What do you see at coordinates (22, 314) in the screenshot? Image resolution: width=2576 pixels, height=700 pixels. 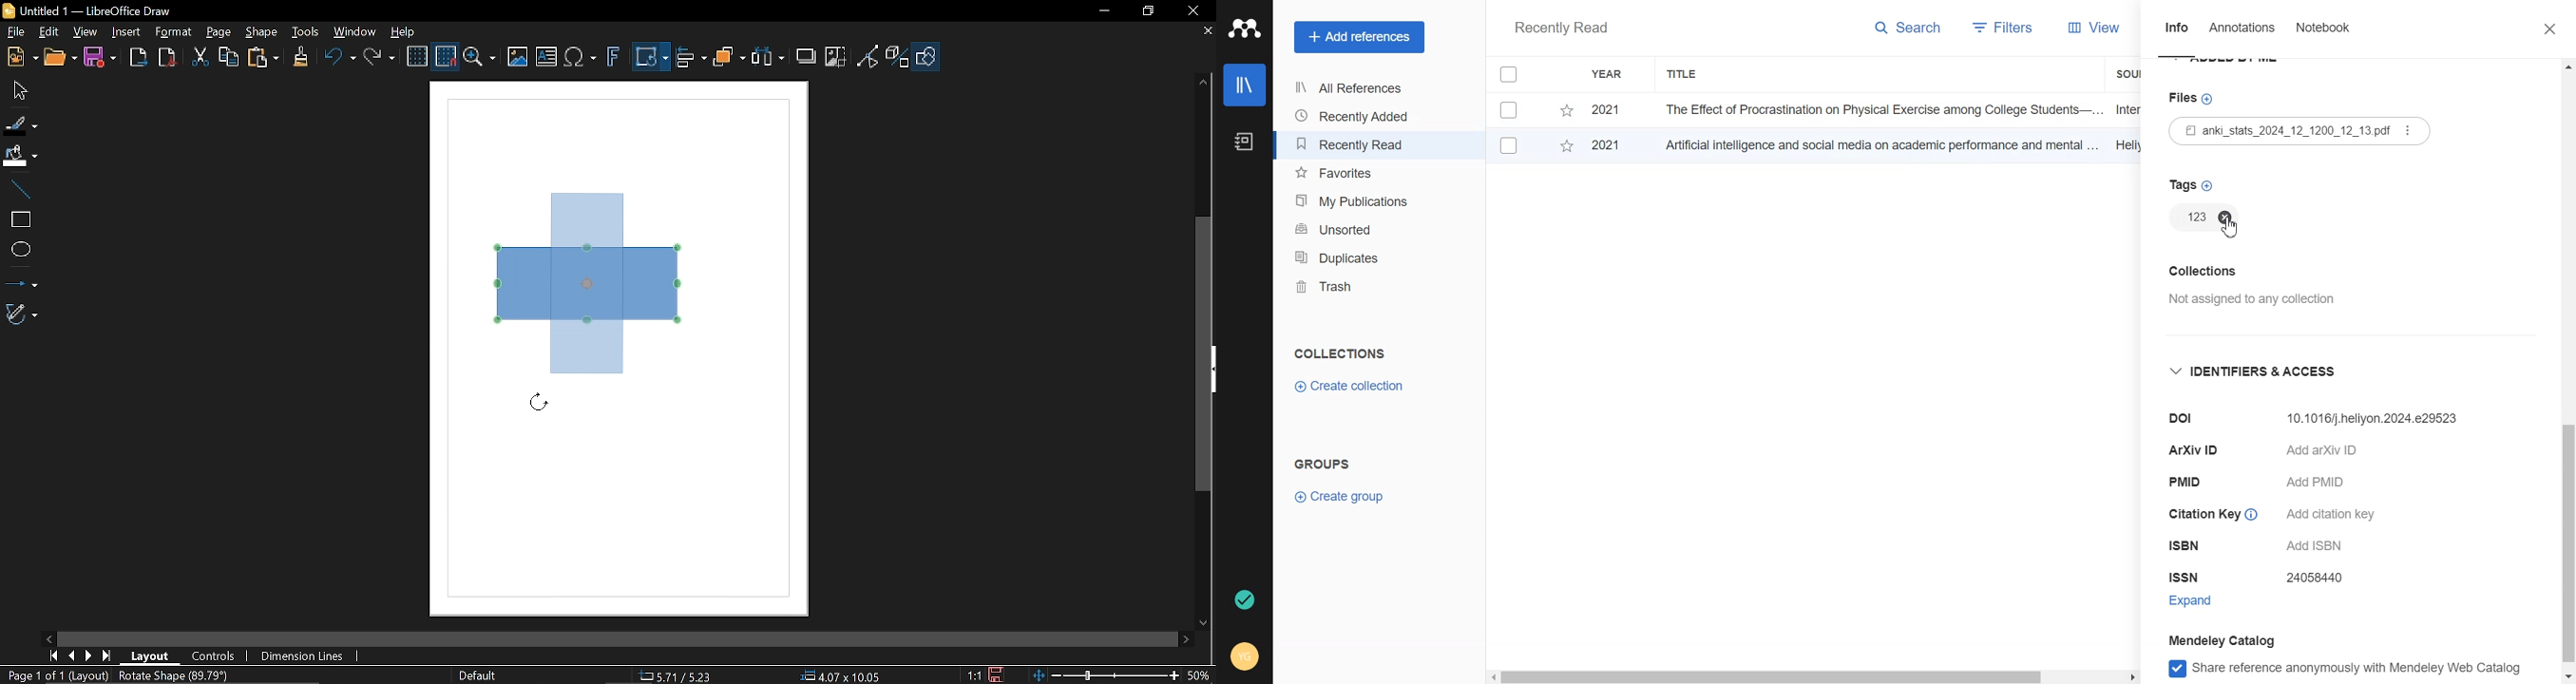 I see `Curves and polygons` at bounding box center [22, 314].